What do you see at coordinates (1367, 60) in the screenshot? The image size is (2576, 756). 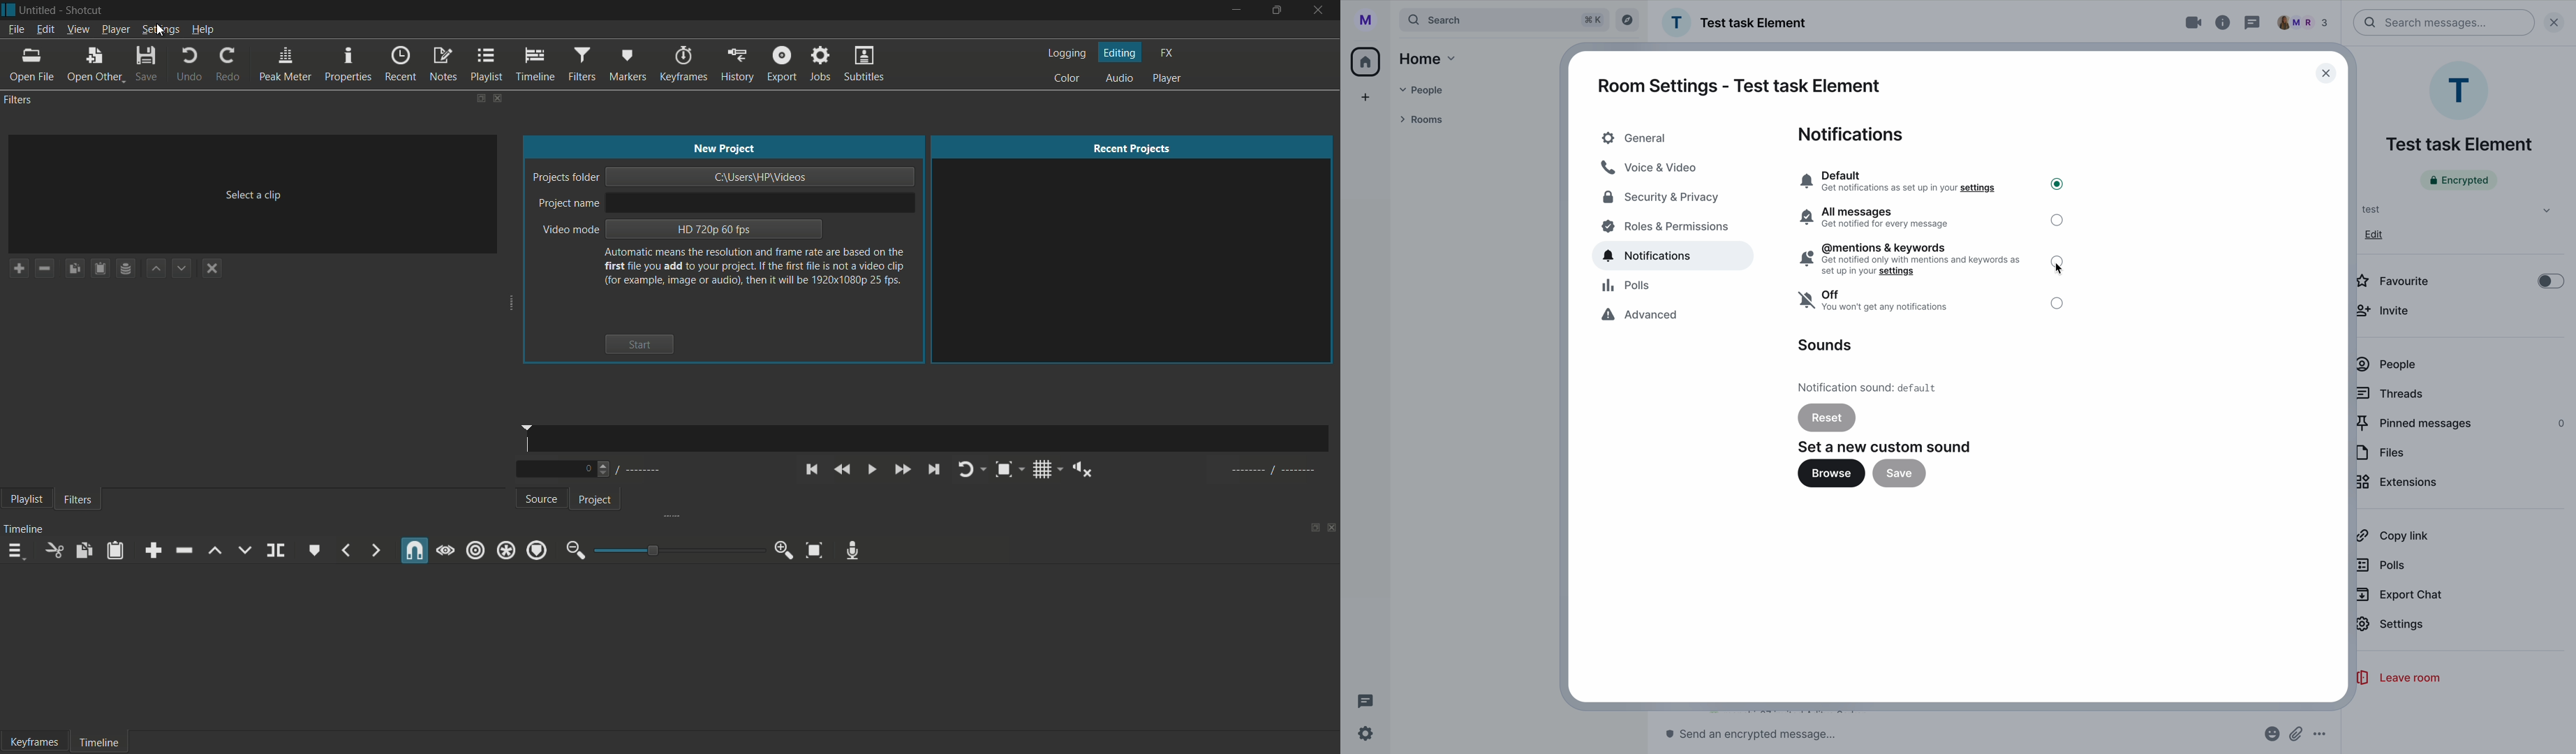 I see `home icon` at bounding box center [1367, 60].